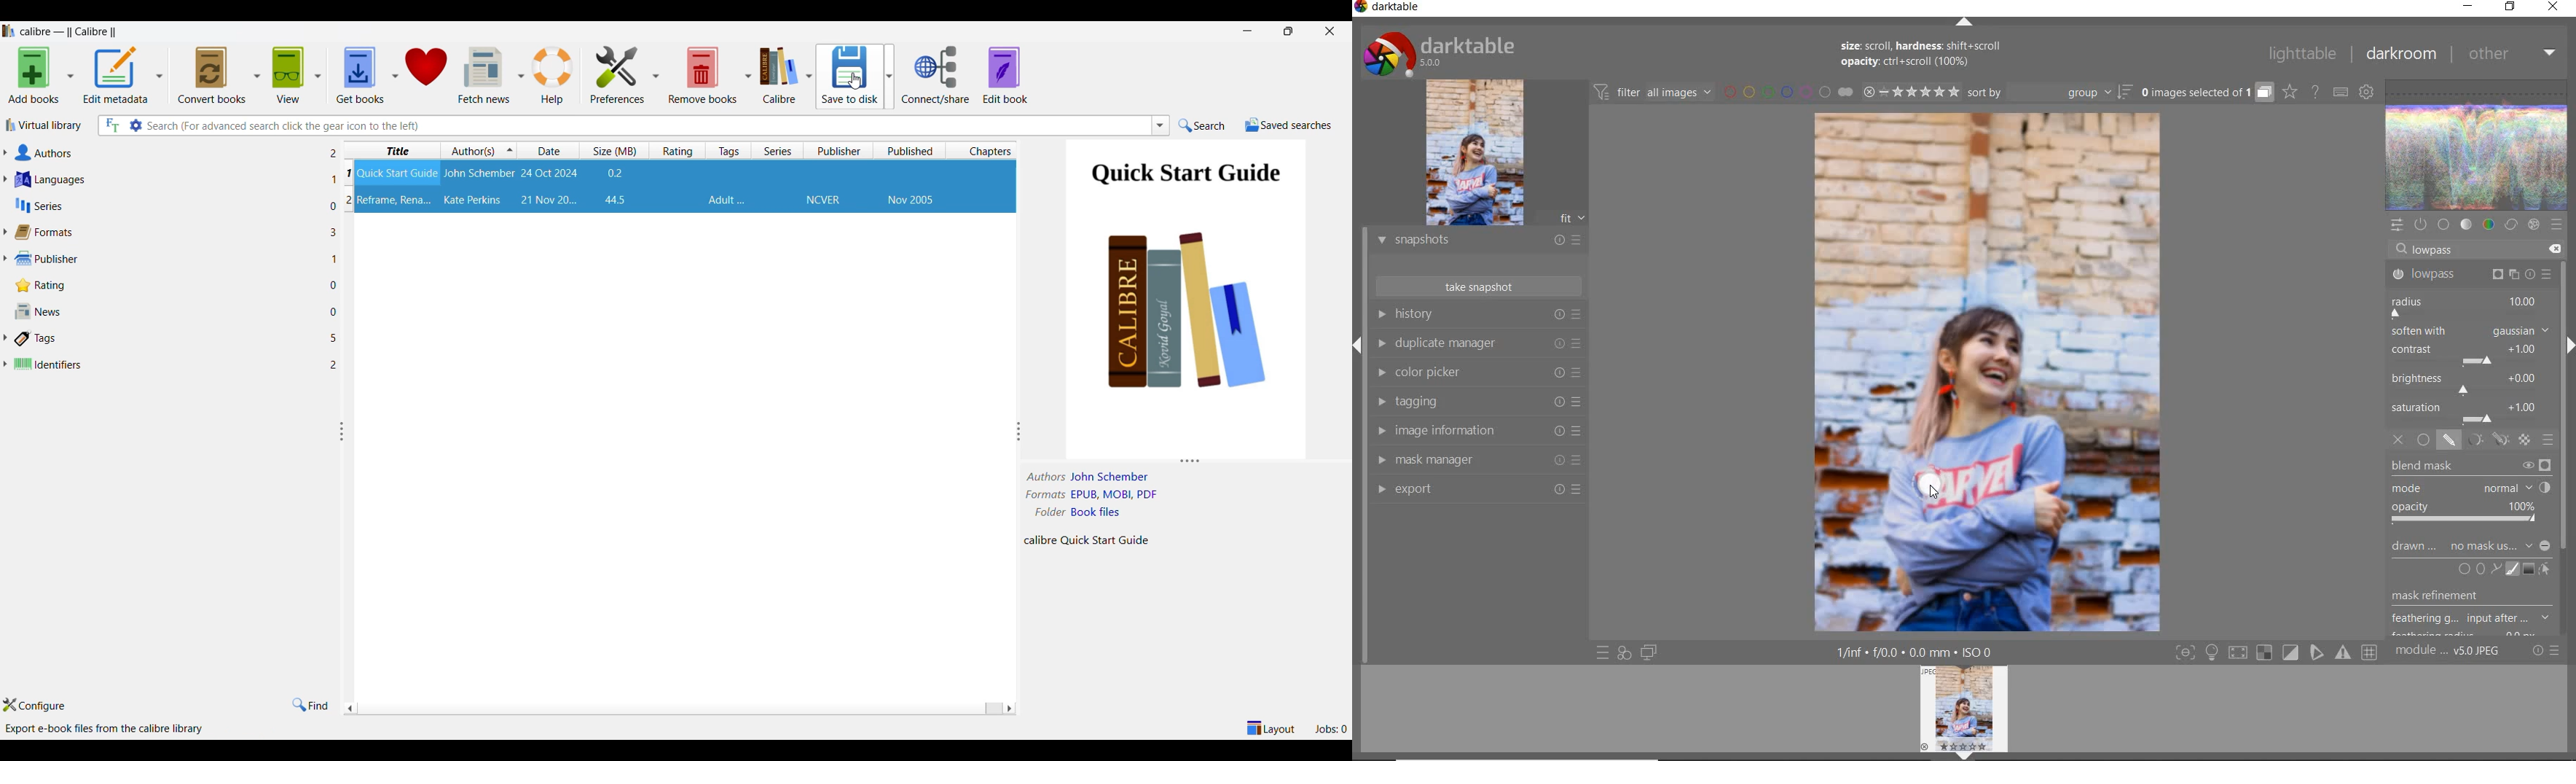 The width and height of the screenshot is (2576, 784). What do you see at coordinates (1161, 125) in the screenshot?
I see `List options` at bounding box center [1161, 125].